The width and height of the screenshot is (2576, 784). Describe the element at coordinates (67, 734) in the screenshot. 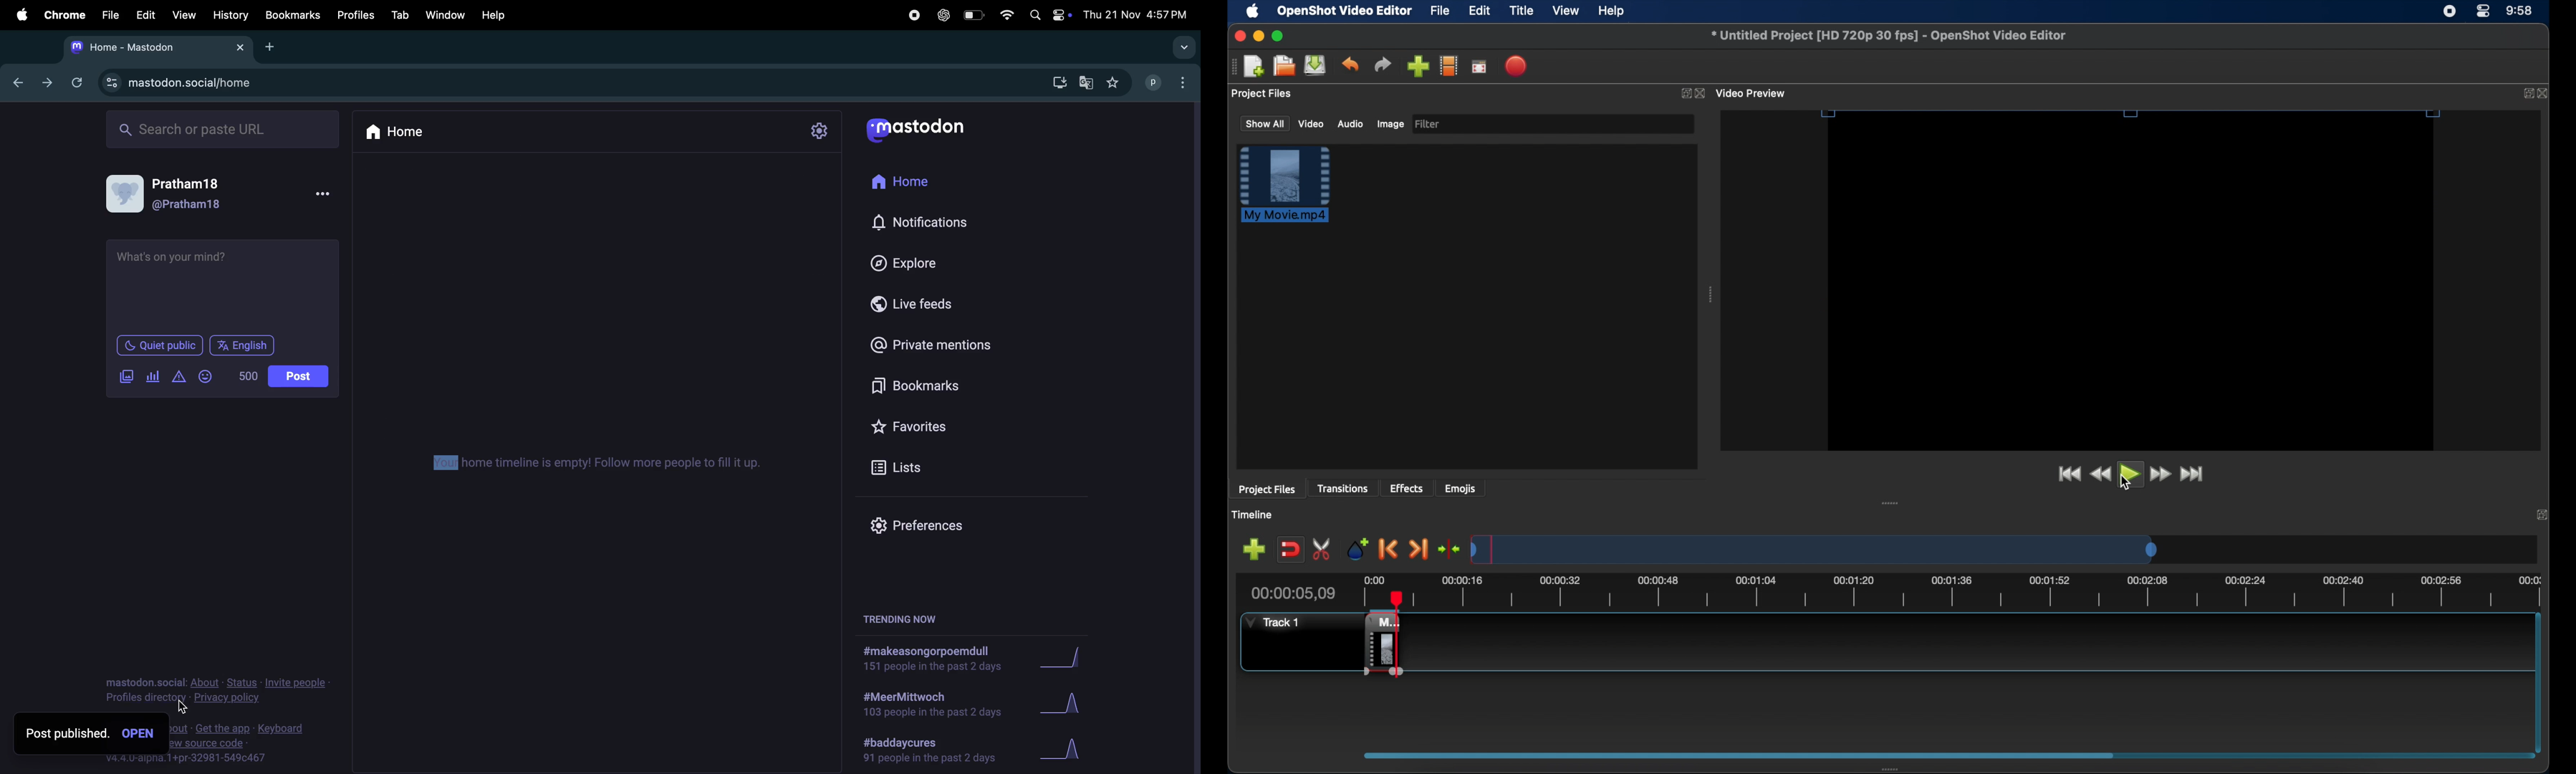

I see `post published` at that location.